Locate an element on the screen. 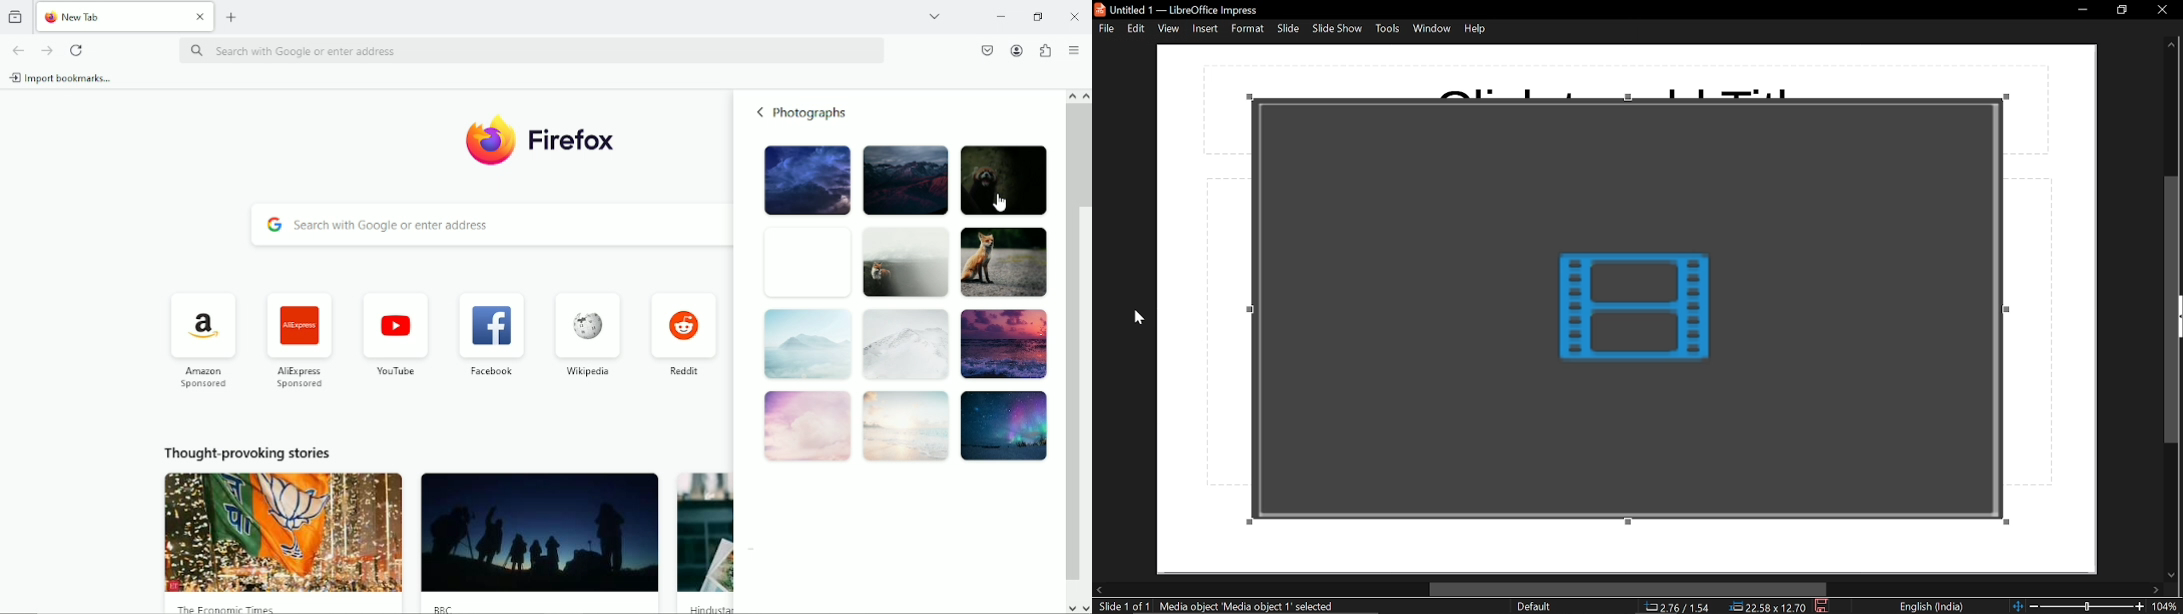  Account is located at coordinates (1017, 49).